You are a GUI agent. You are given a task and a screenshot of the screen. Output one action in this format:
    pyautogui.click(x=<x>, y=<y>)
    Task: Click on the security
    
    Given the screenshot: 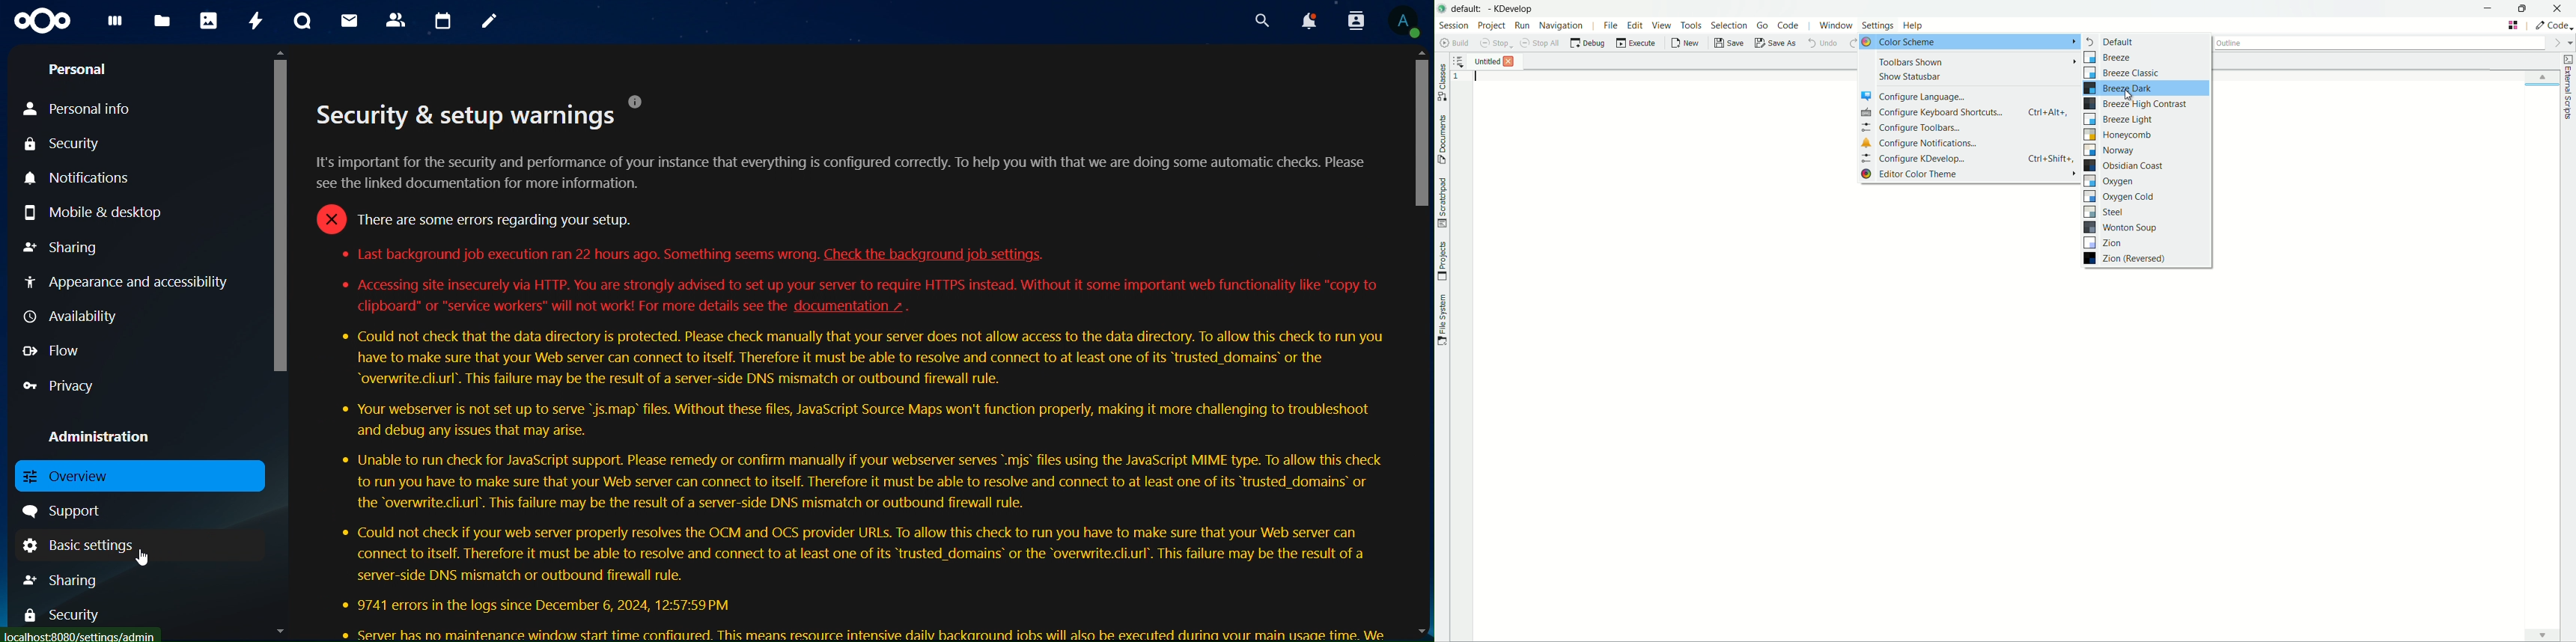 What is the action you would take?
    pyautogui.click(x=71, y=146)
    